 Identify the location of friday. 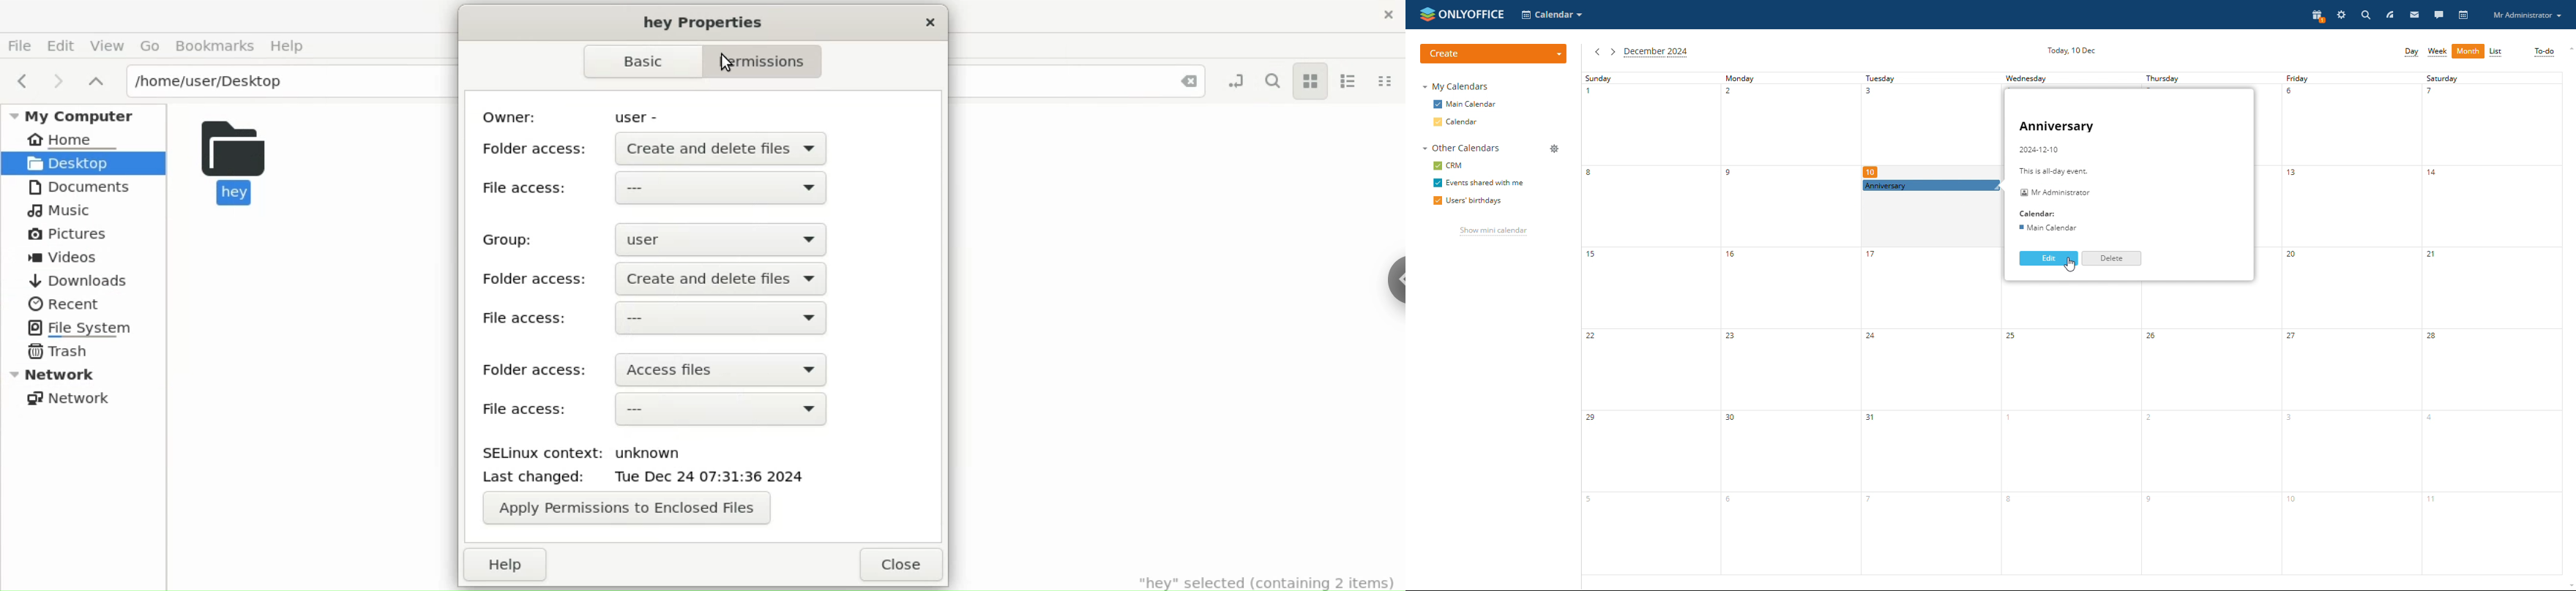
(2348, 324).